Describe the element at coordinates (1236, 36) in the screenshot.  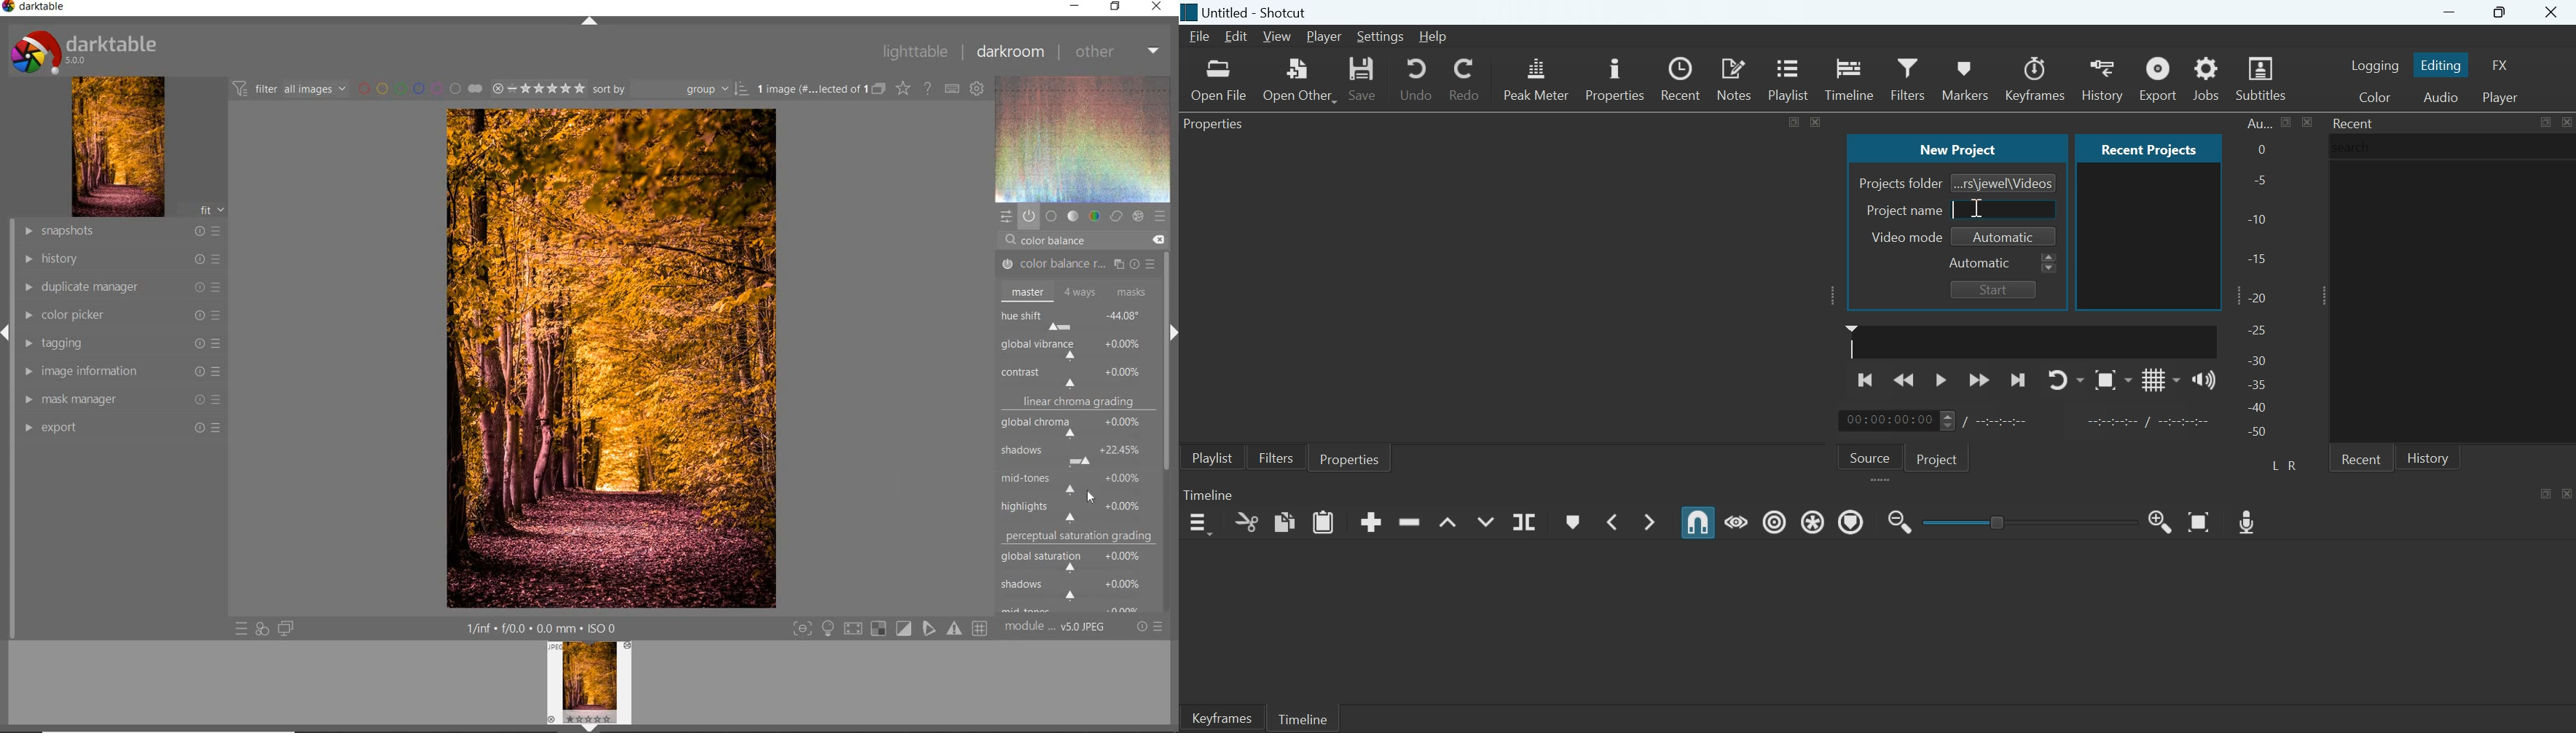
I see `Edit` at that location.